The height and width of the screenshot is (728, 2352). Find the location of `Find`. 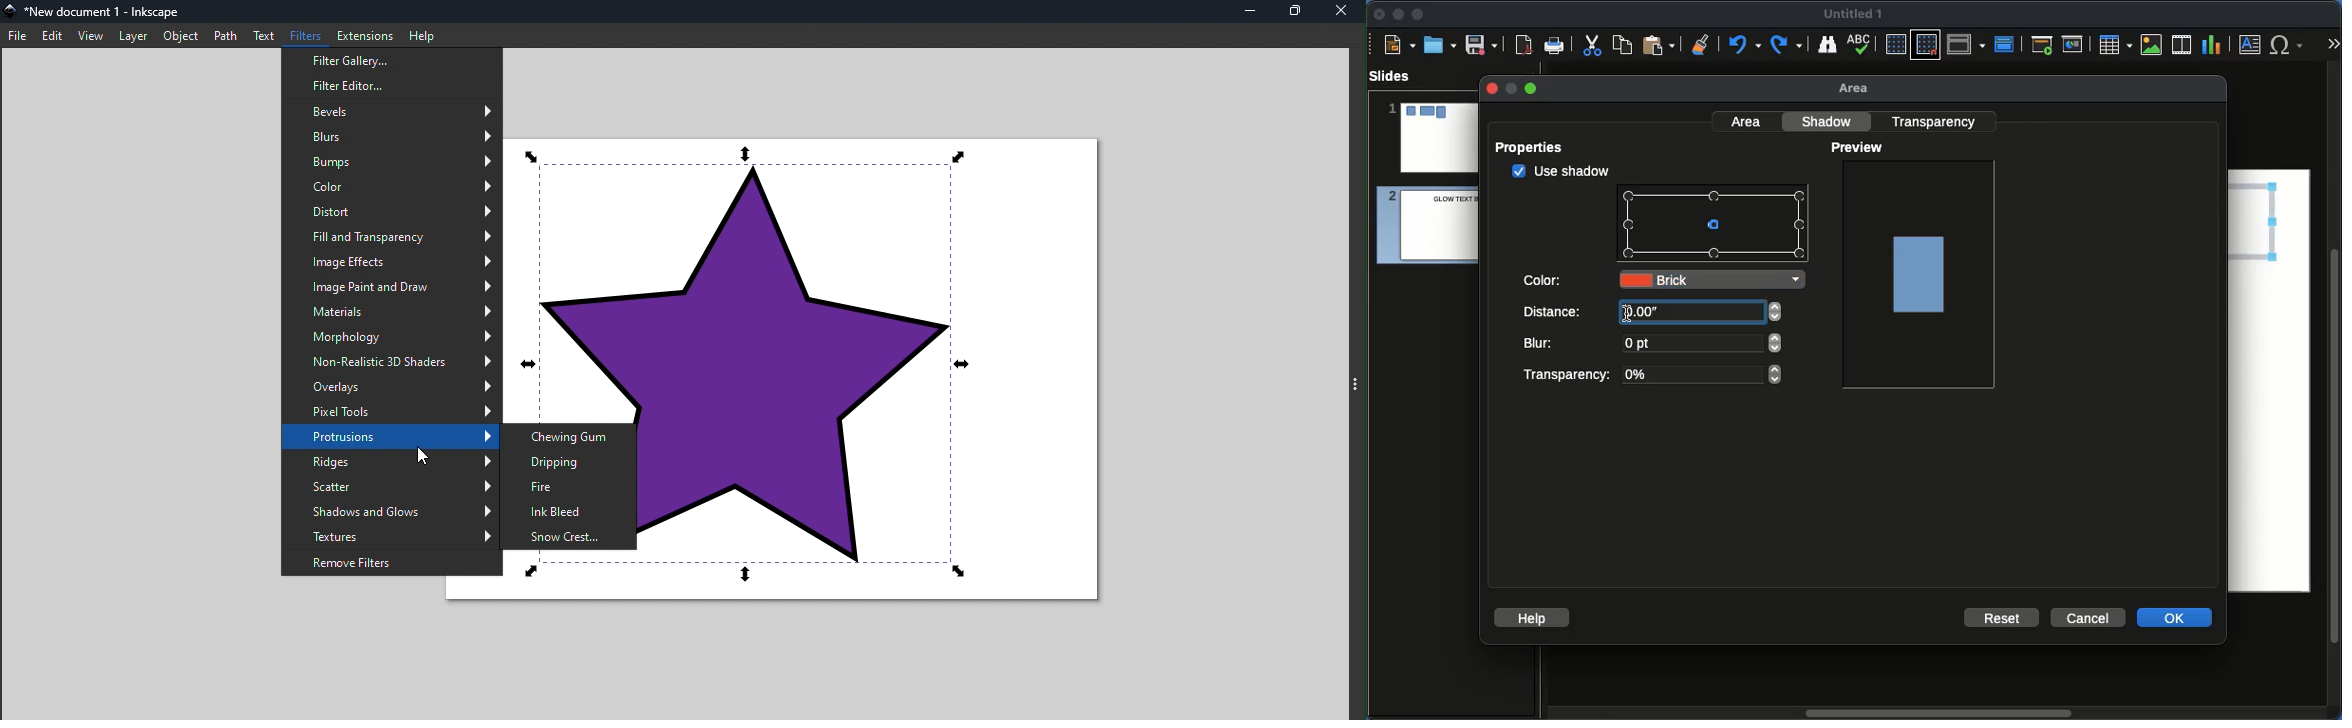

Find is located at coordinates (1827, 44).